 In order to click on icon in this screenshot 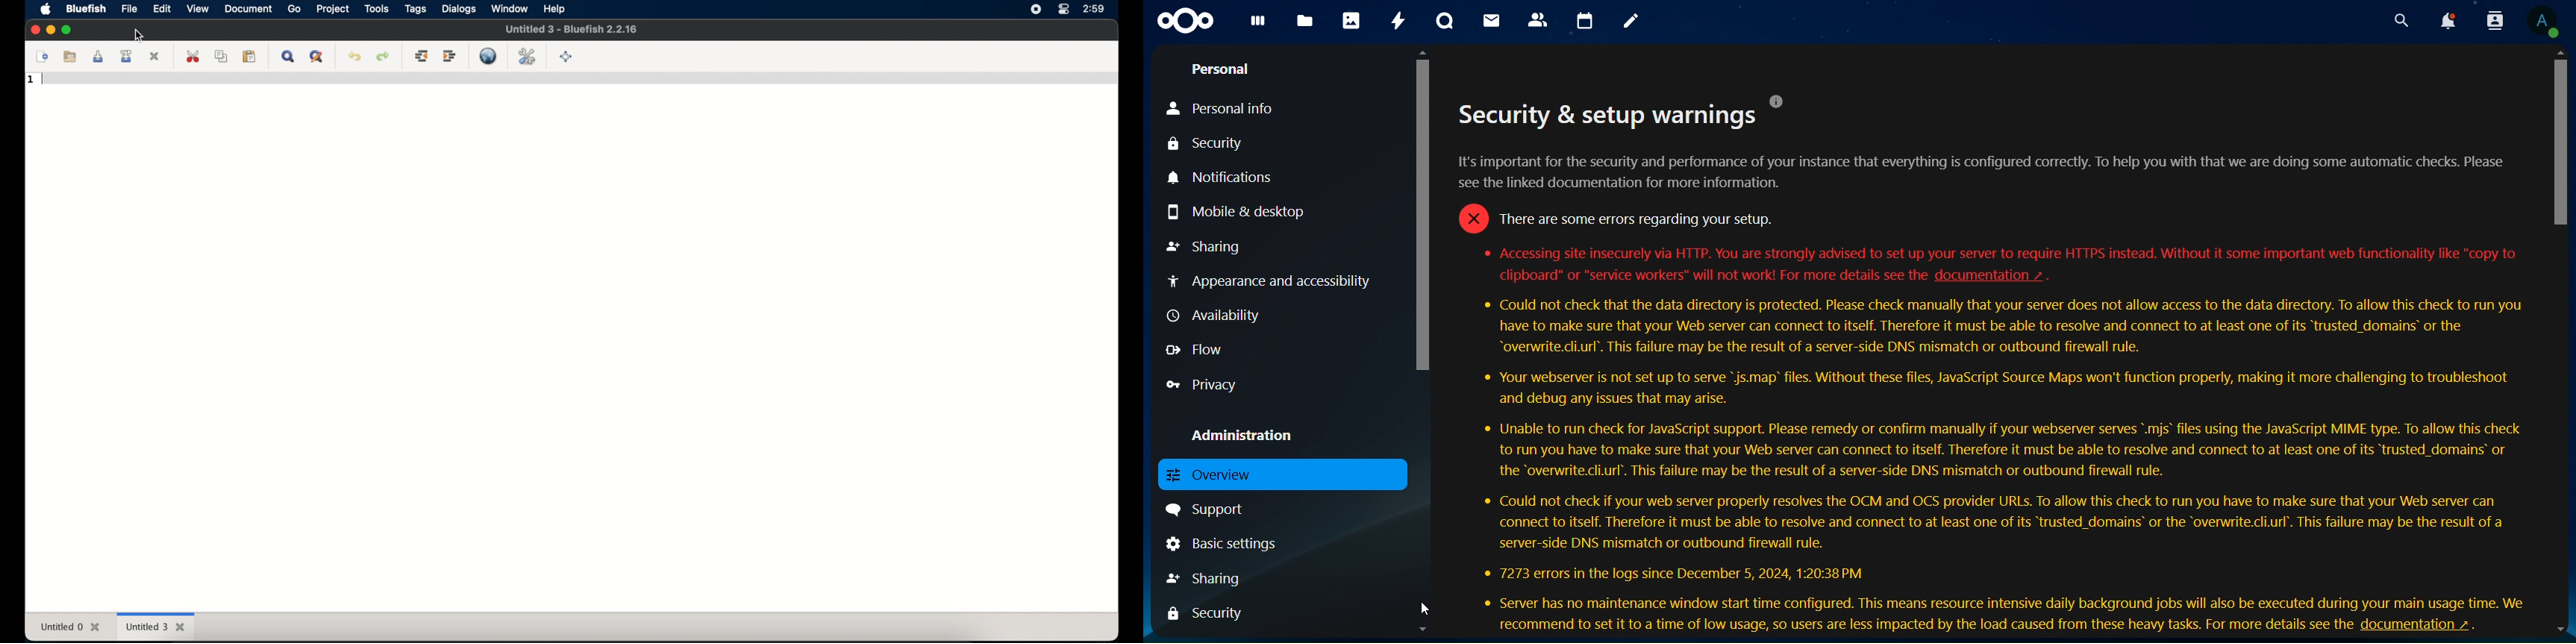, I will do `click(1184, 21)`.